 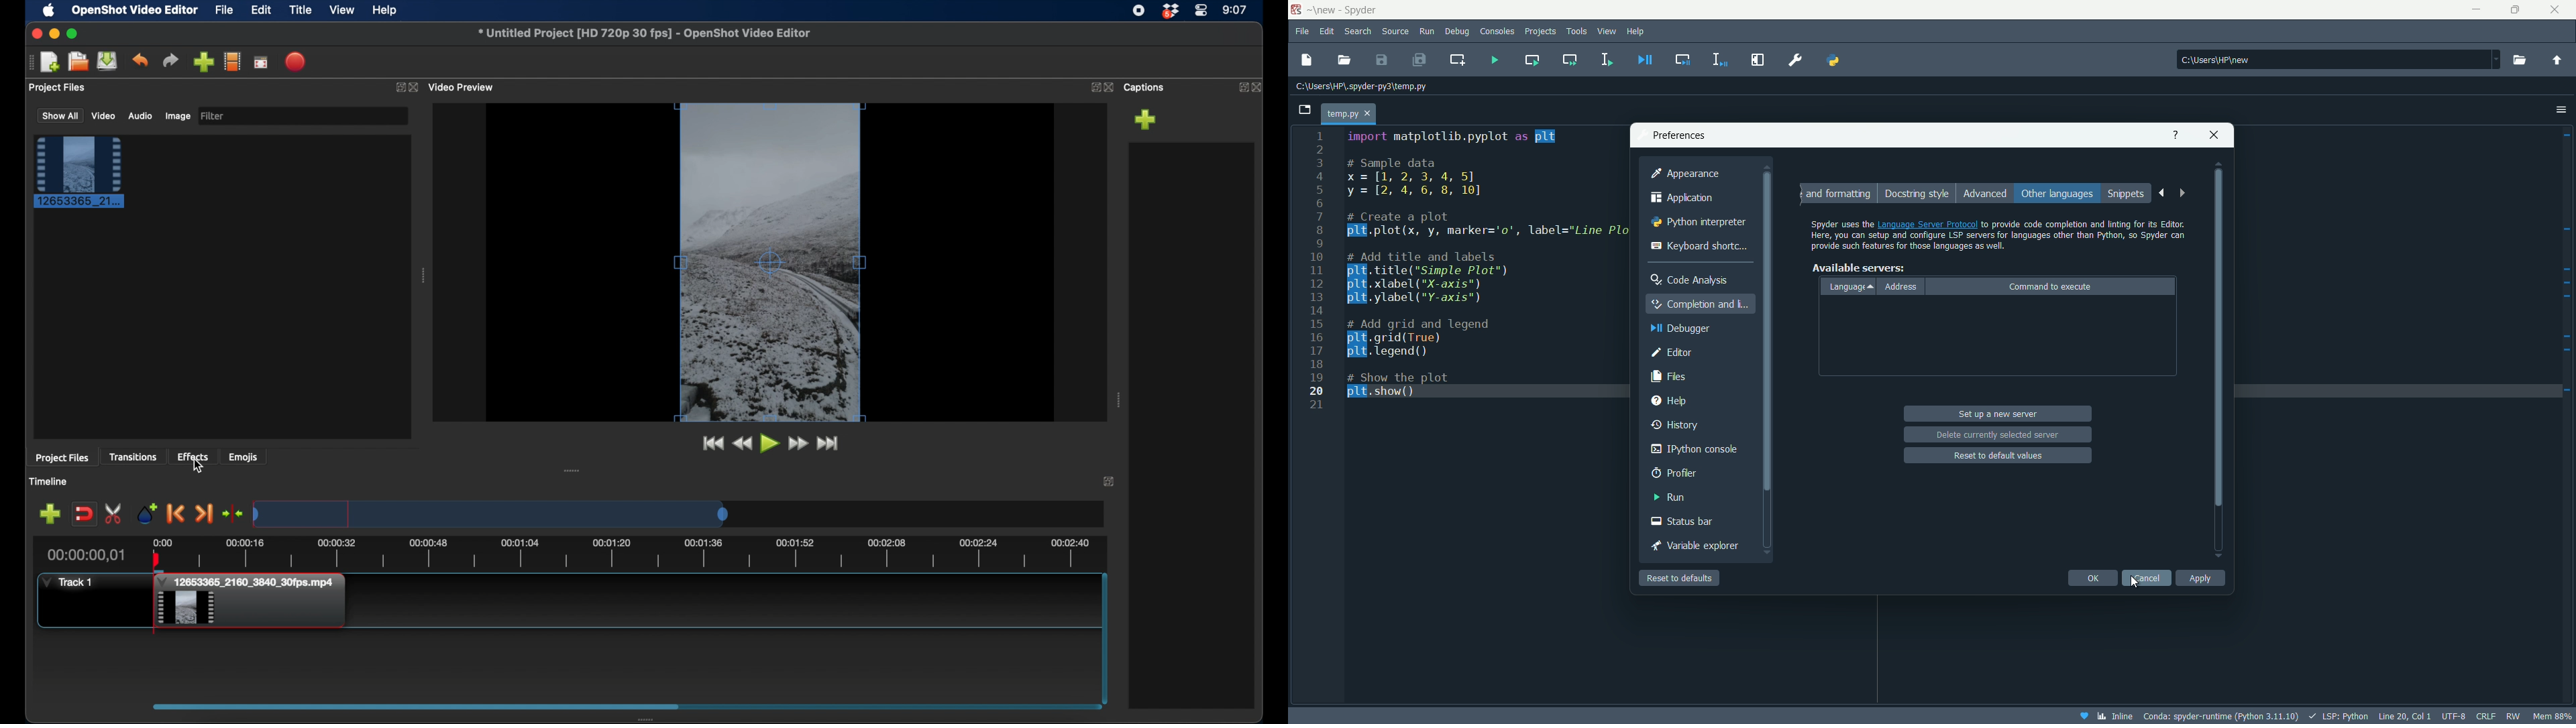 I want to click on debug selection, so click(x=1721, y=60).